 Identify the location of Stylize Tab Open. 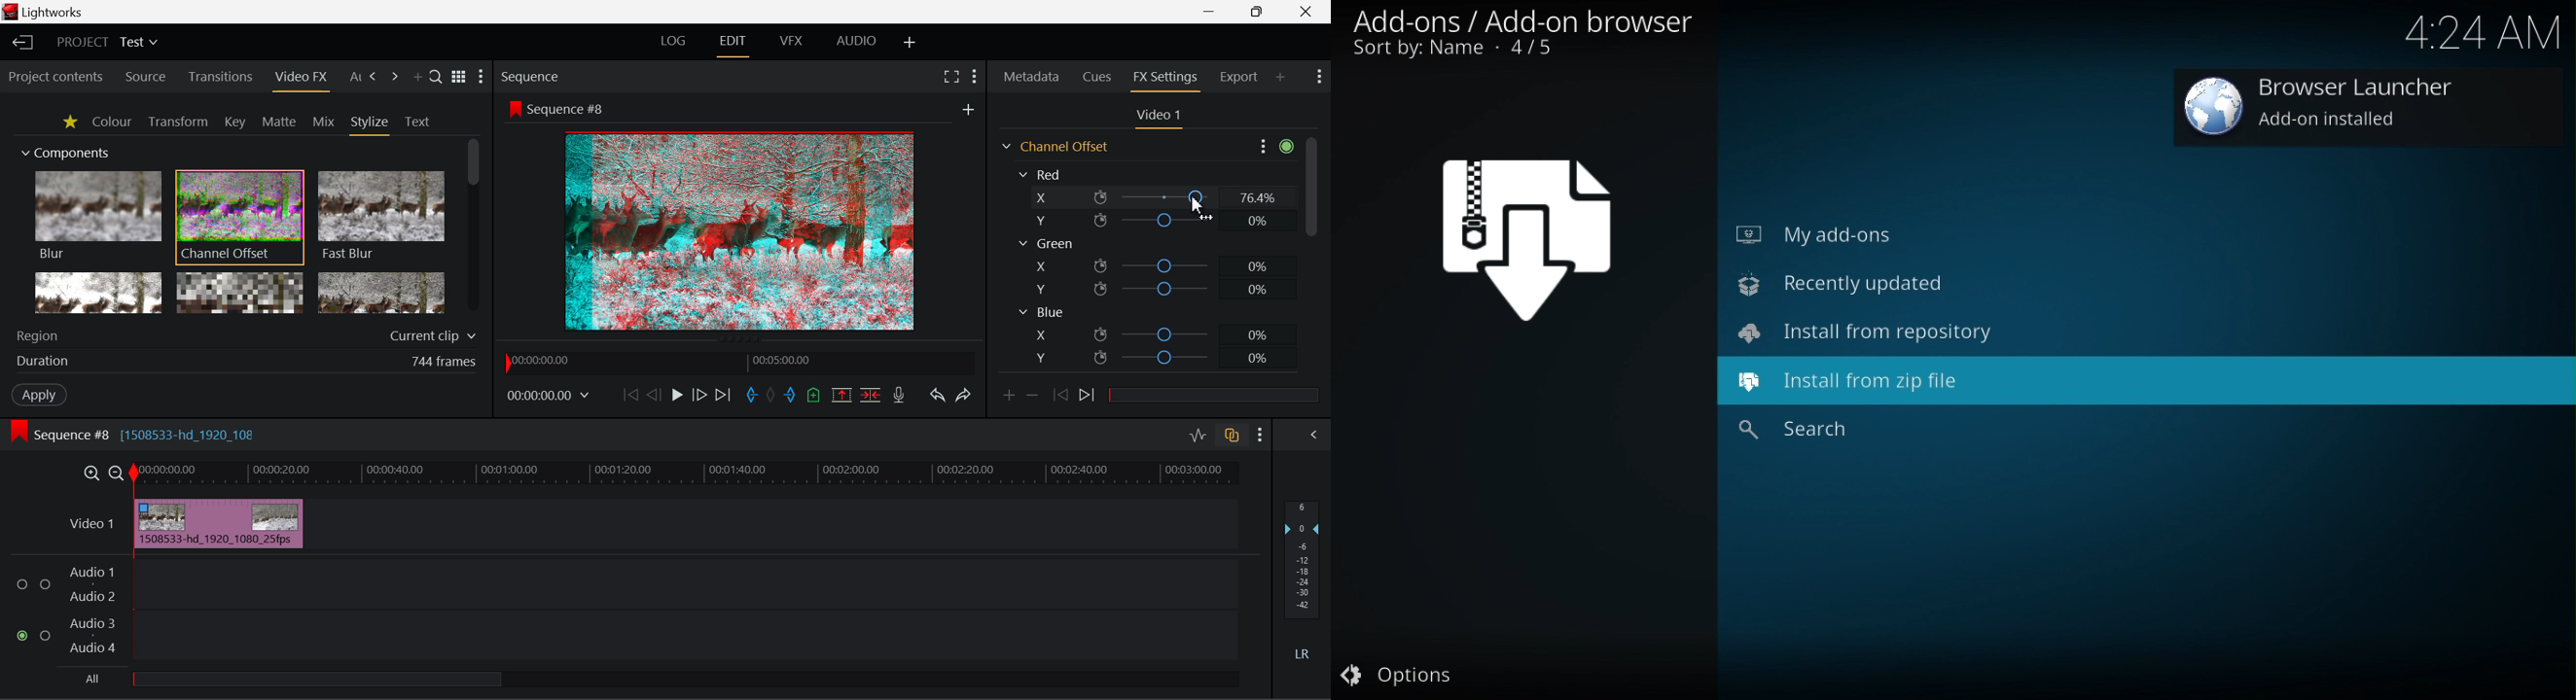
(369, 125).